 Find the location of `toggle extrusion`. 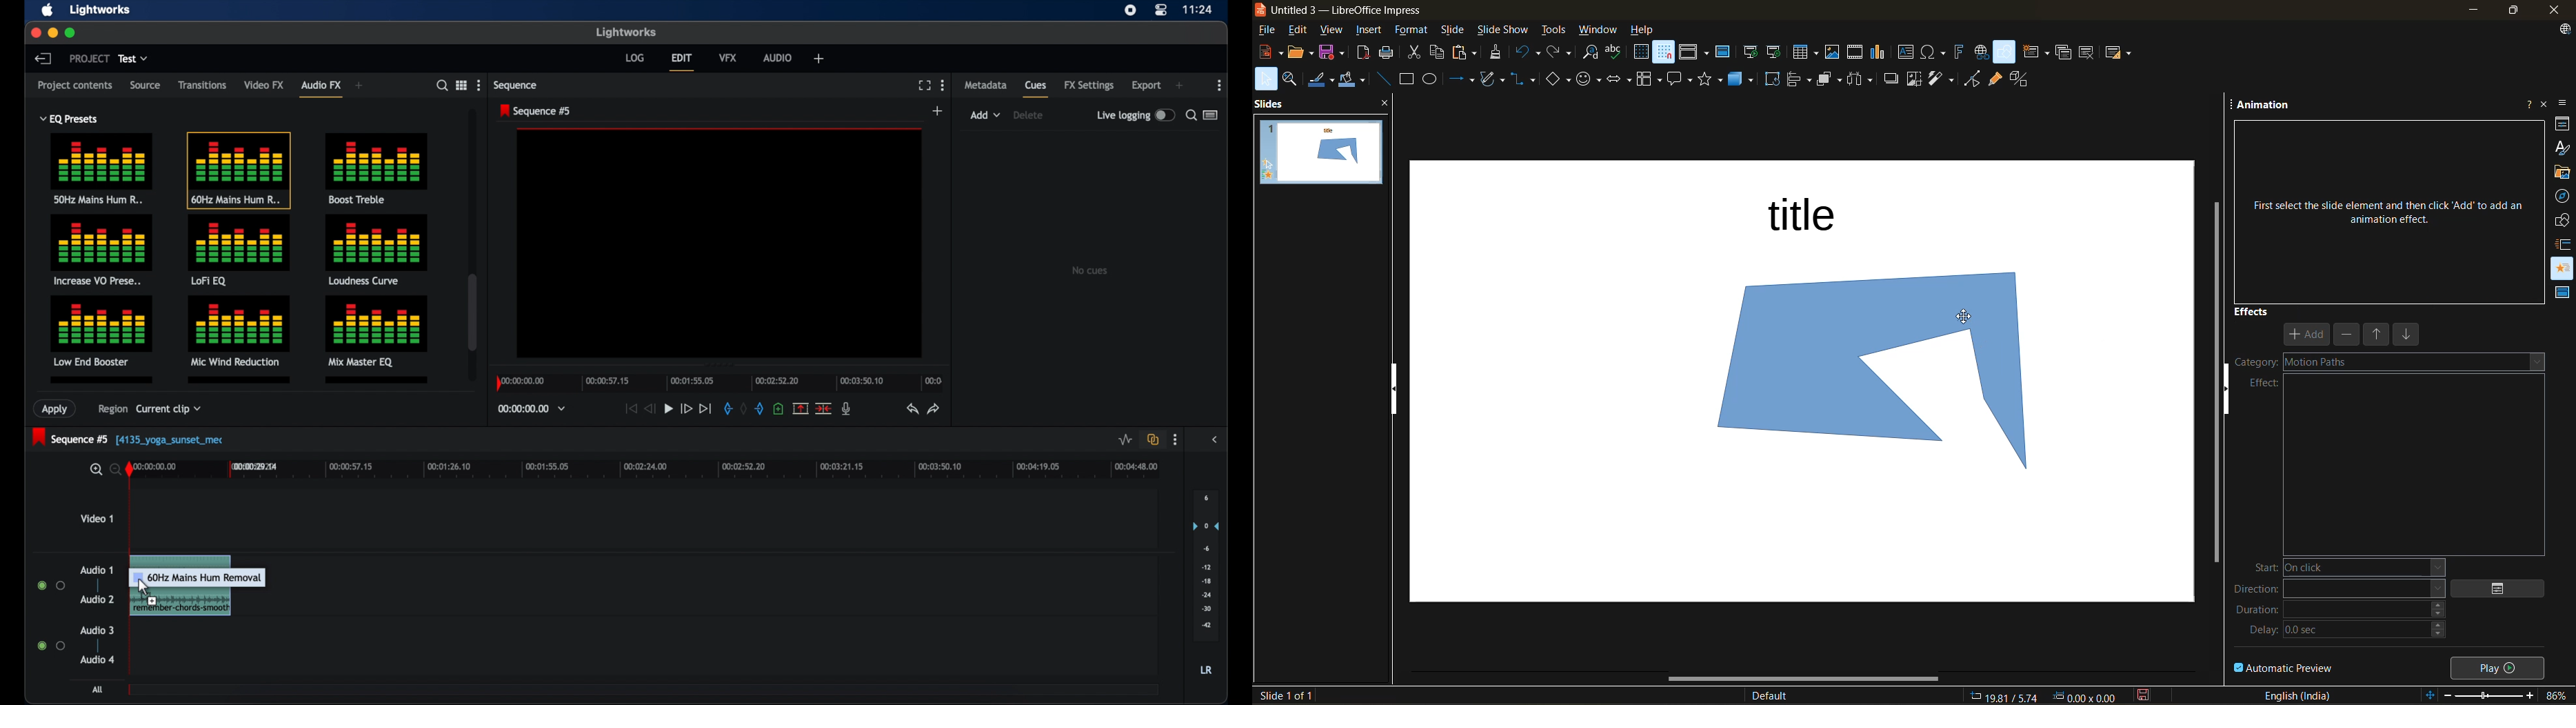

toggle extrusion is located at coordinates (2020, 79).